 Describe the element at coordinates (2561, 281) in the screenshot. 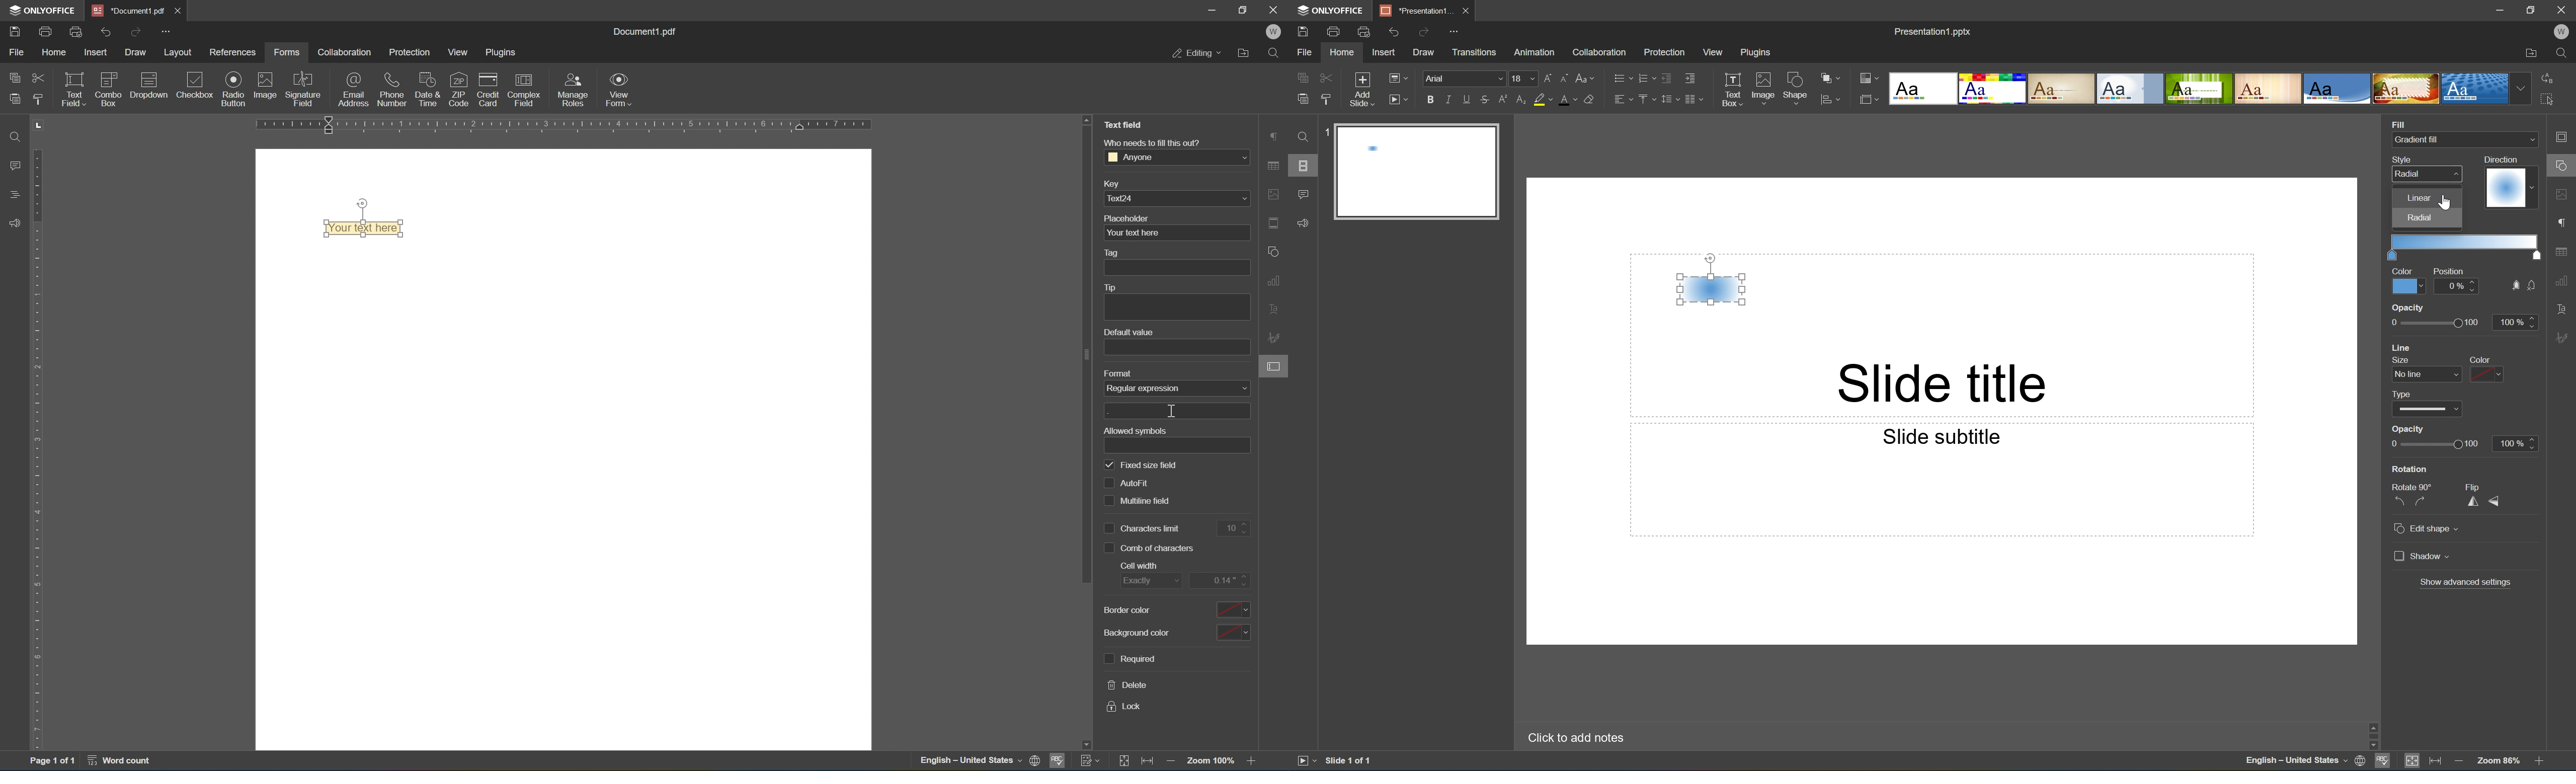

I see `chart settings` at that location.